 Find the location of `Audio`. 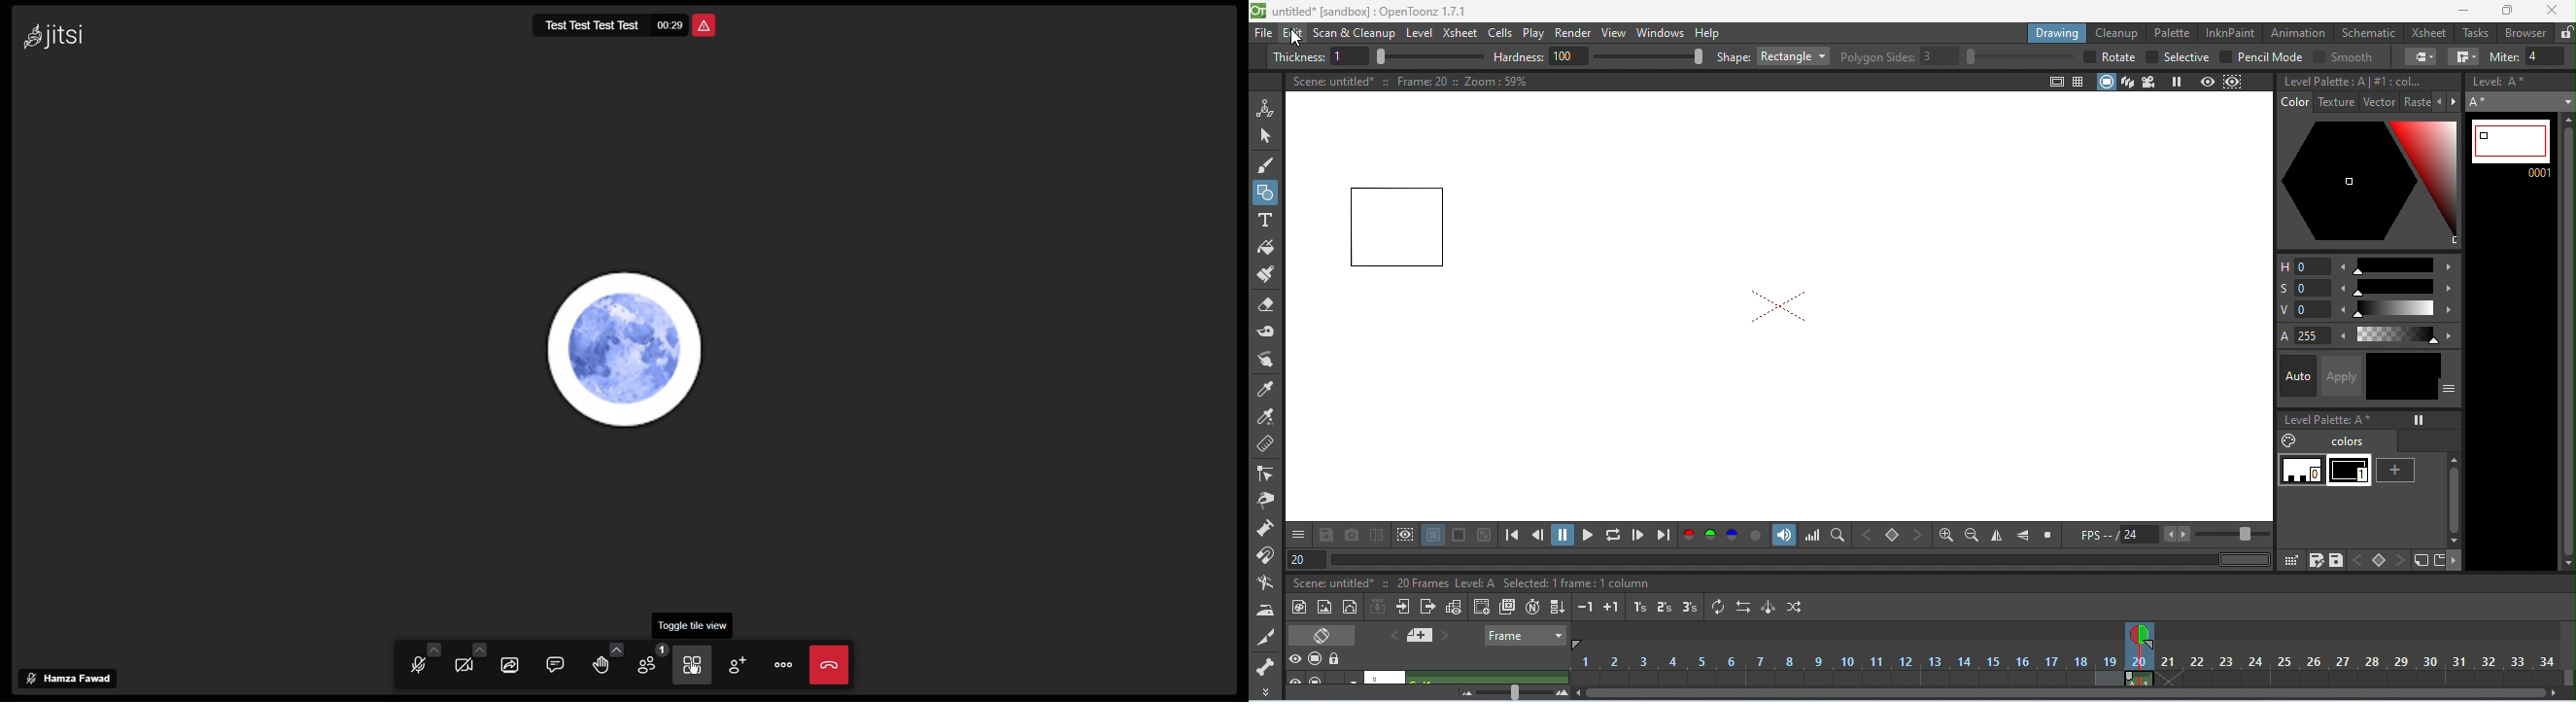

Audio is located at coordinates (423, 664).